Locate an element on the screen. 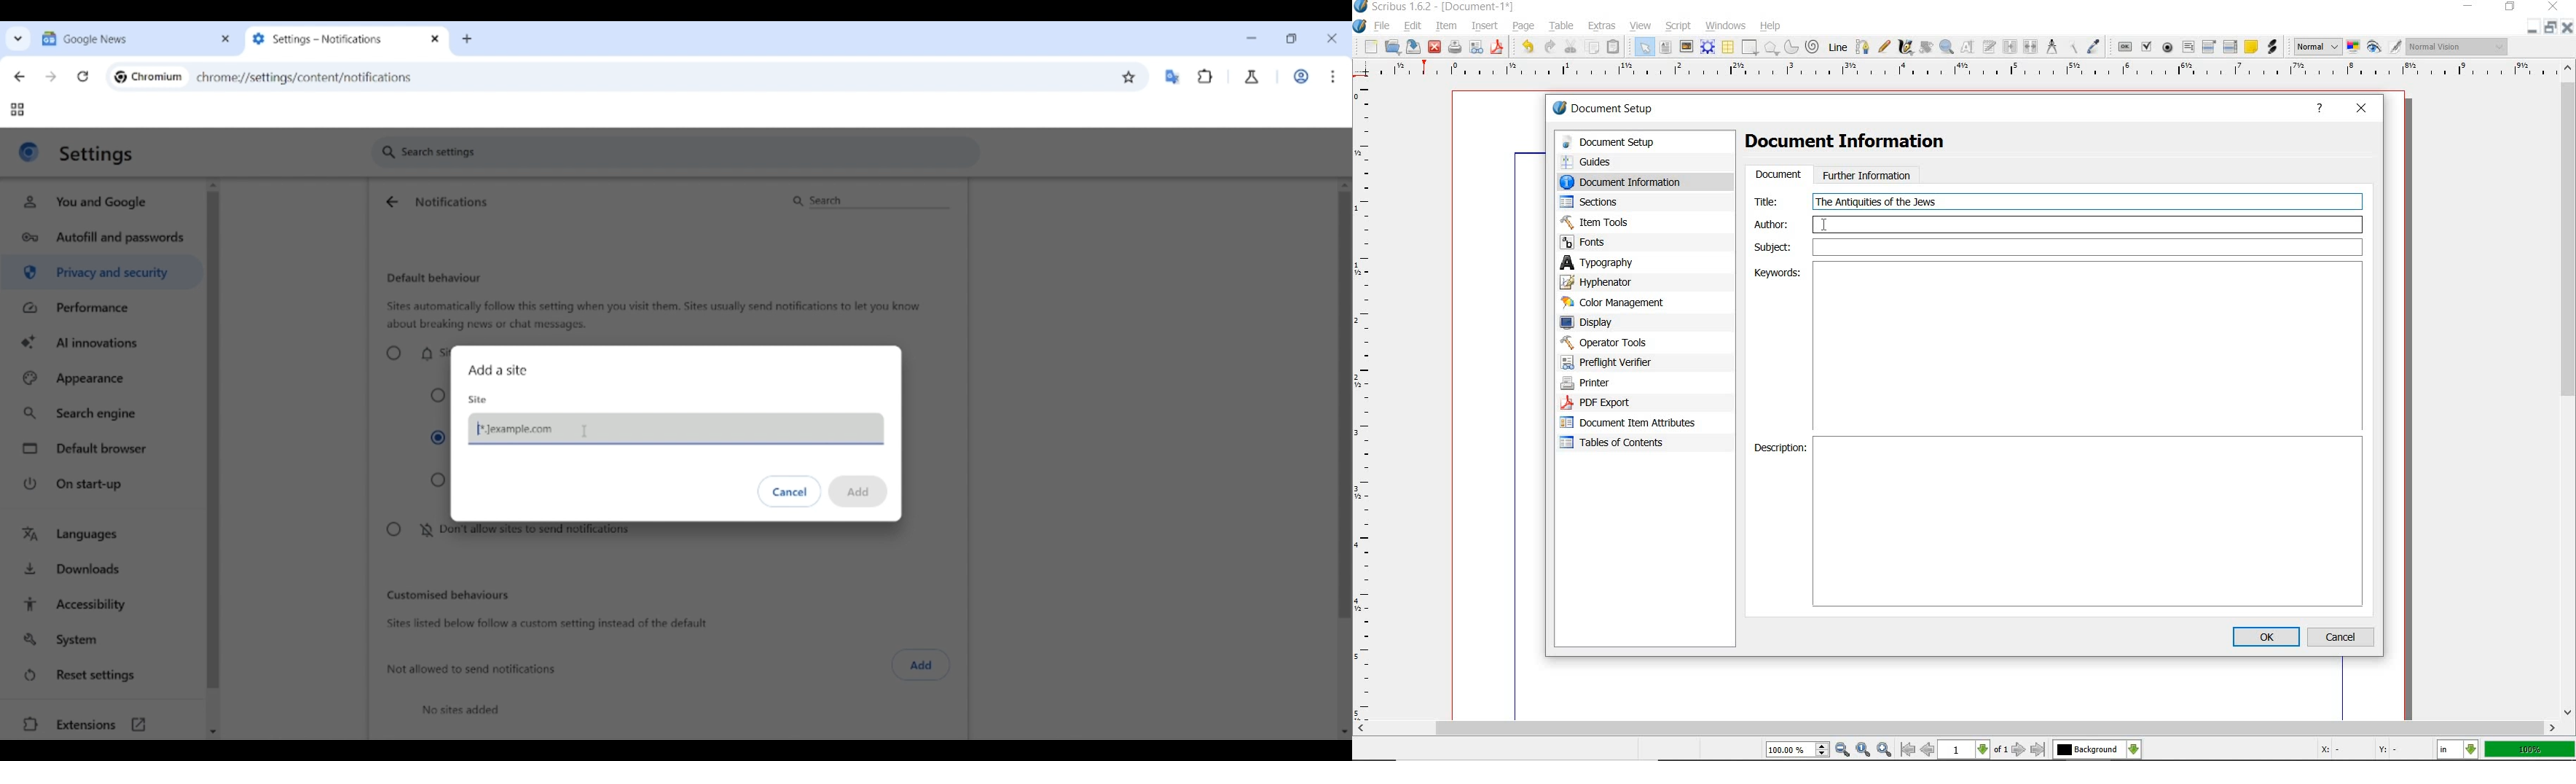 The height and width of the screenshot is (784, 2576). document setup is located at coordinates (1633, 142).